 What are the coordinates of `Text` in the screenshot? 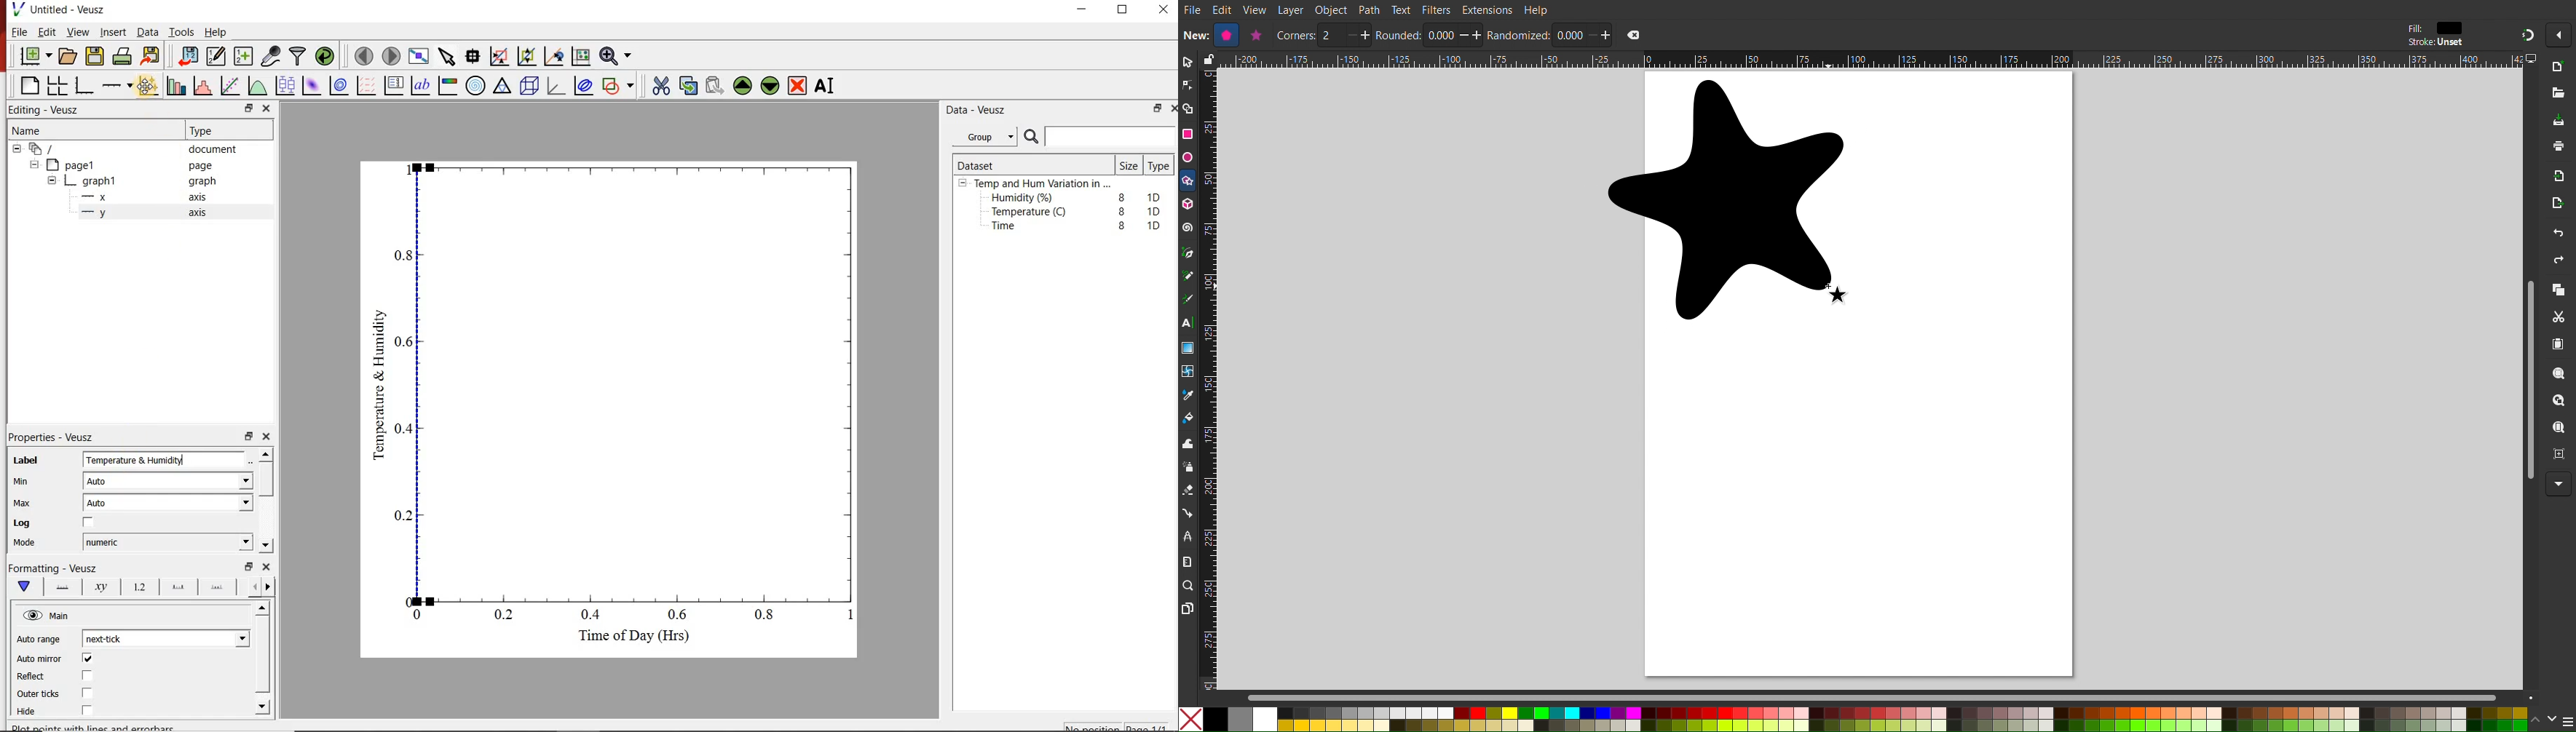 It's located at (1400, 9).